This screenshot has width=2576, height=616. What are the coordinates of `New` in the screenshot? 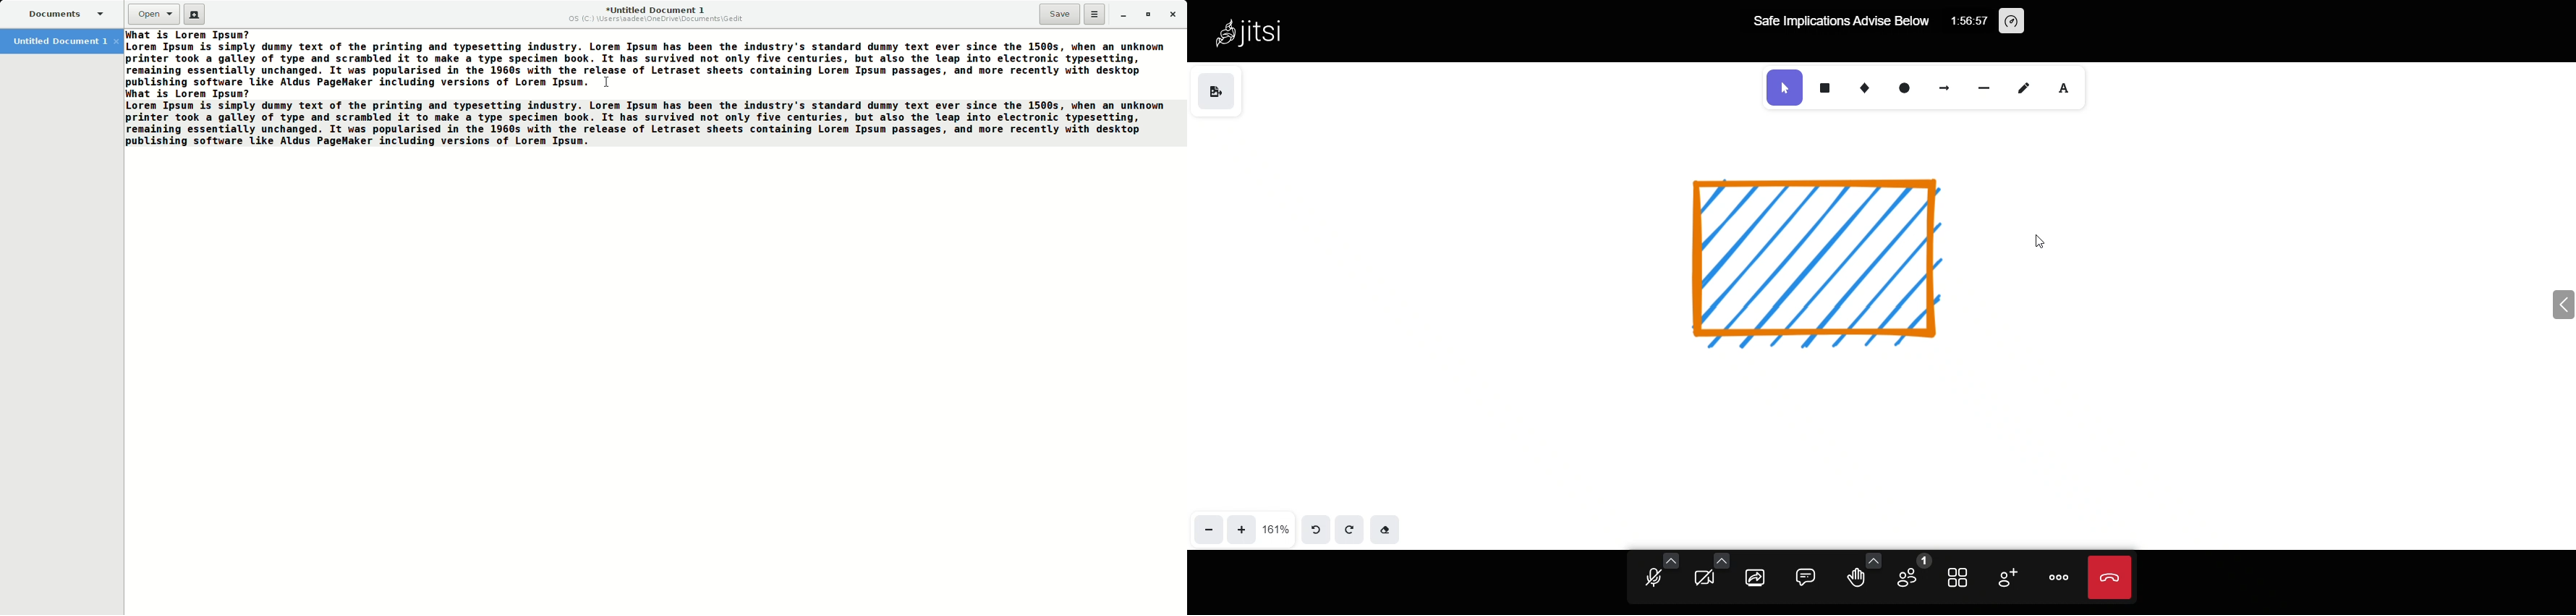 It's located at (196, 16).